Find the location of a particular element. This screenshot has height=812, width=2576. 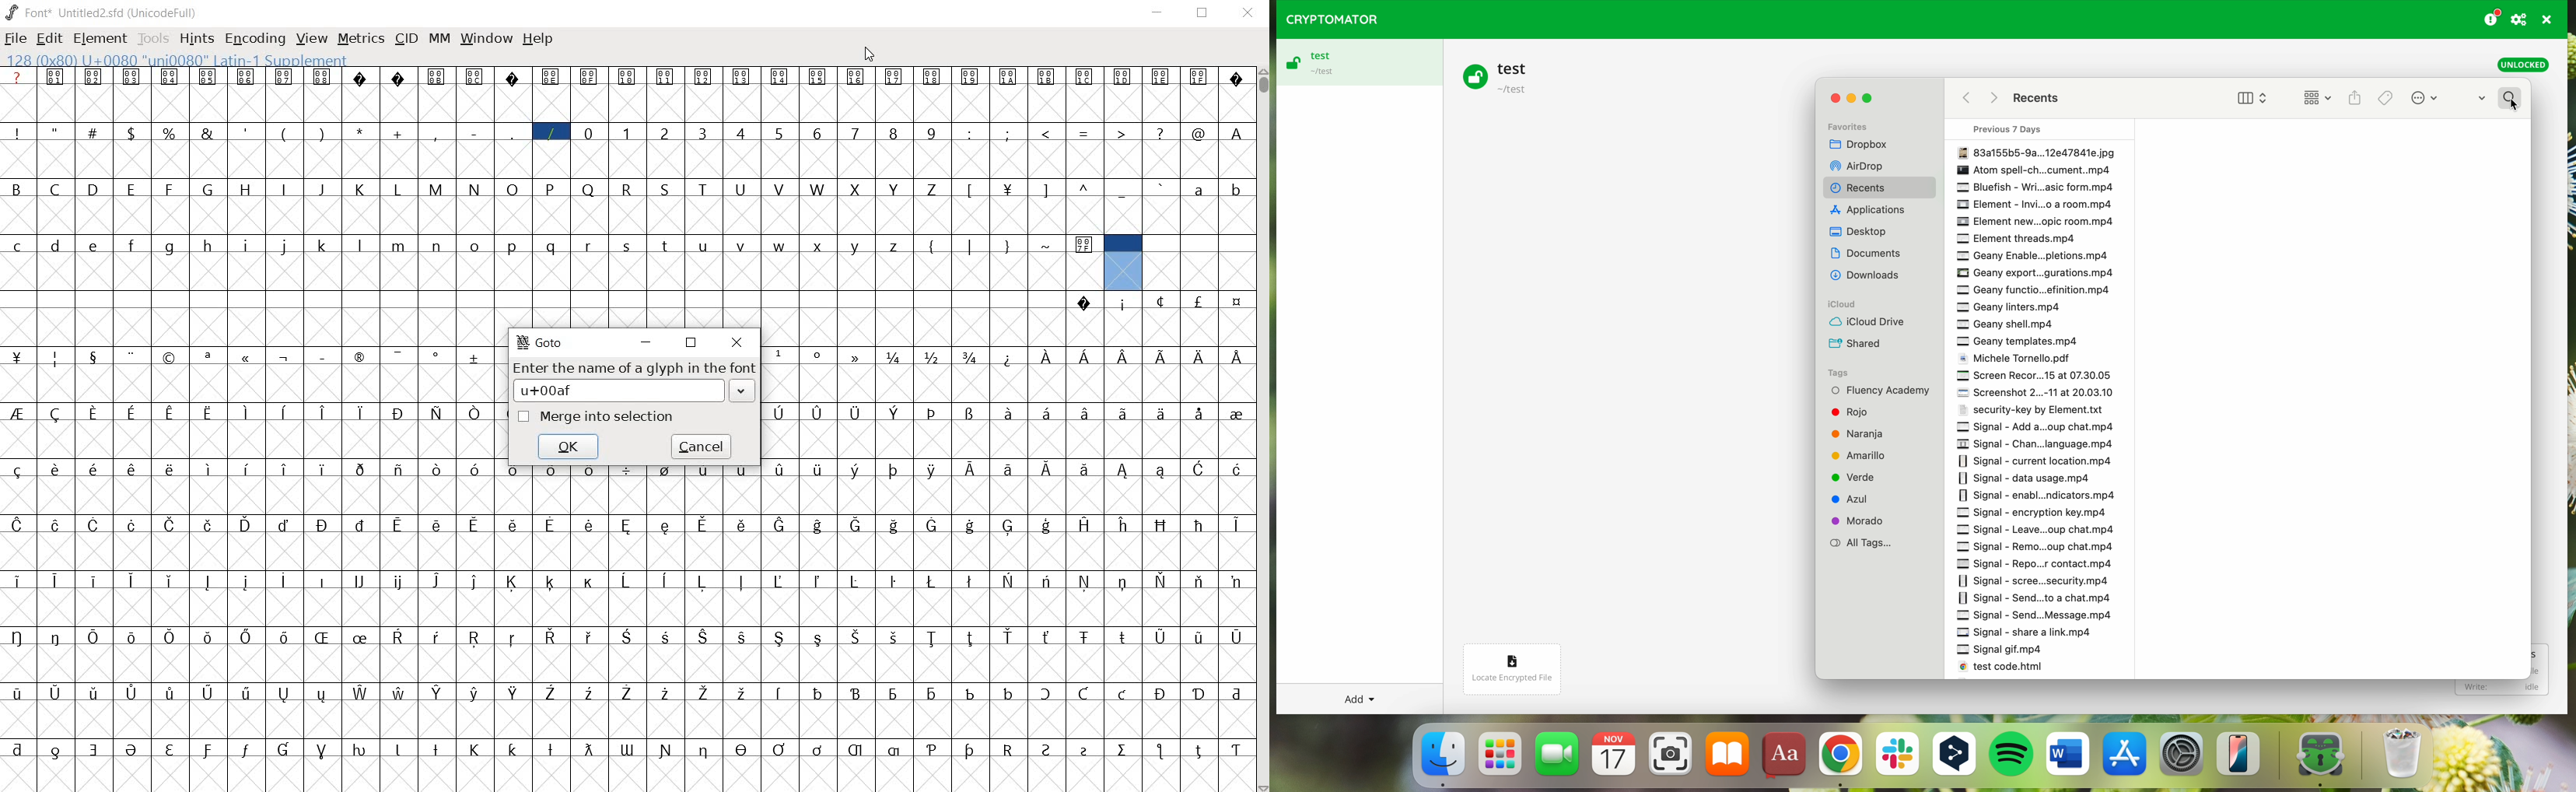

Symbol is located at coordinates (933, 746).